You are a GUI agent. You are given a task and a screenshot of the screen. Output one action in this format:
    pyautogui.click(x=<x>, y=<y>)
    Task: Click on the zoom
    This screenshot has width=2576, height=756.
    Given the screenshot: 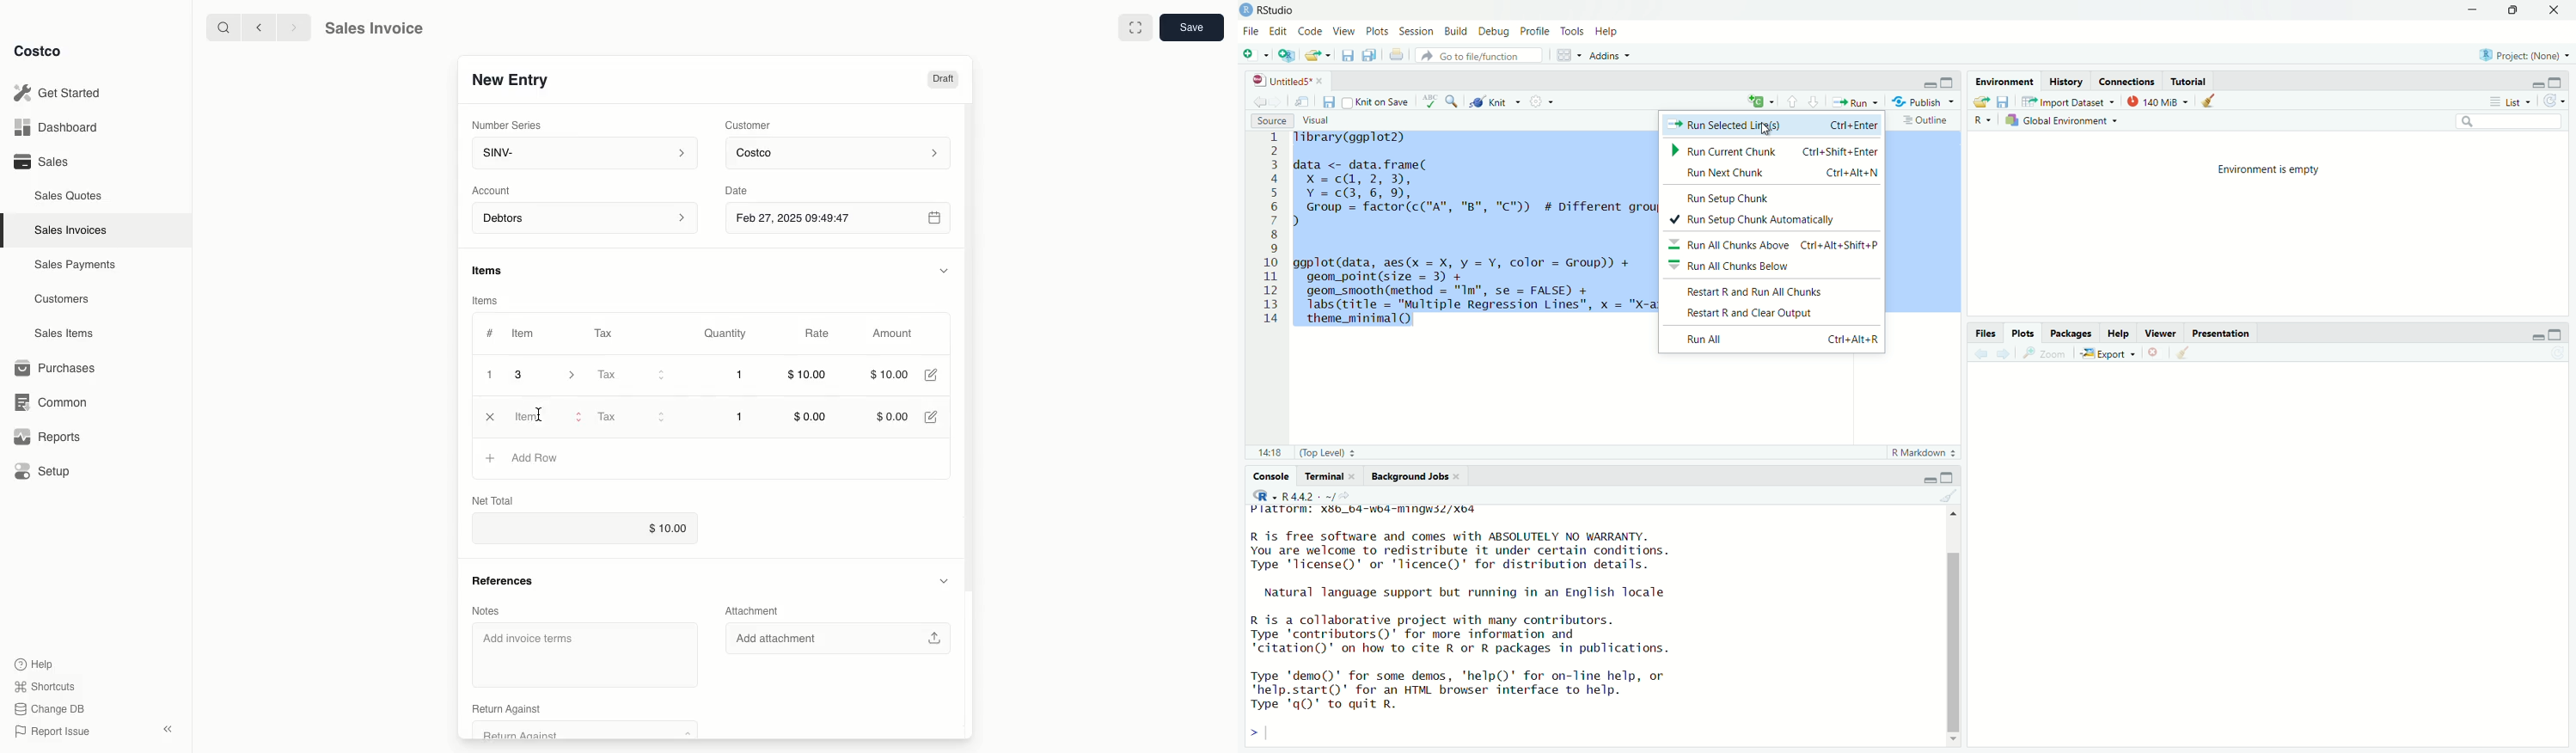 What is the action you would take?
    pyautogui.click(x=2044, y=356)
    